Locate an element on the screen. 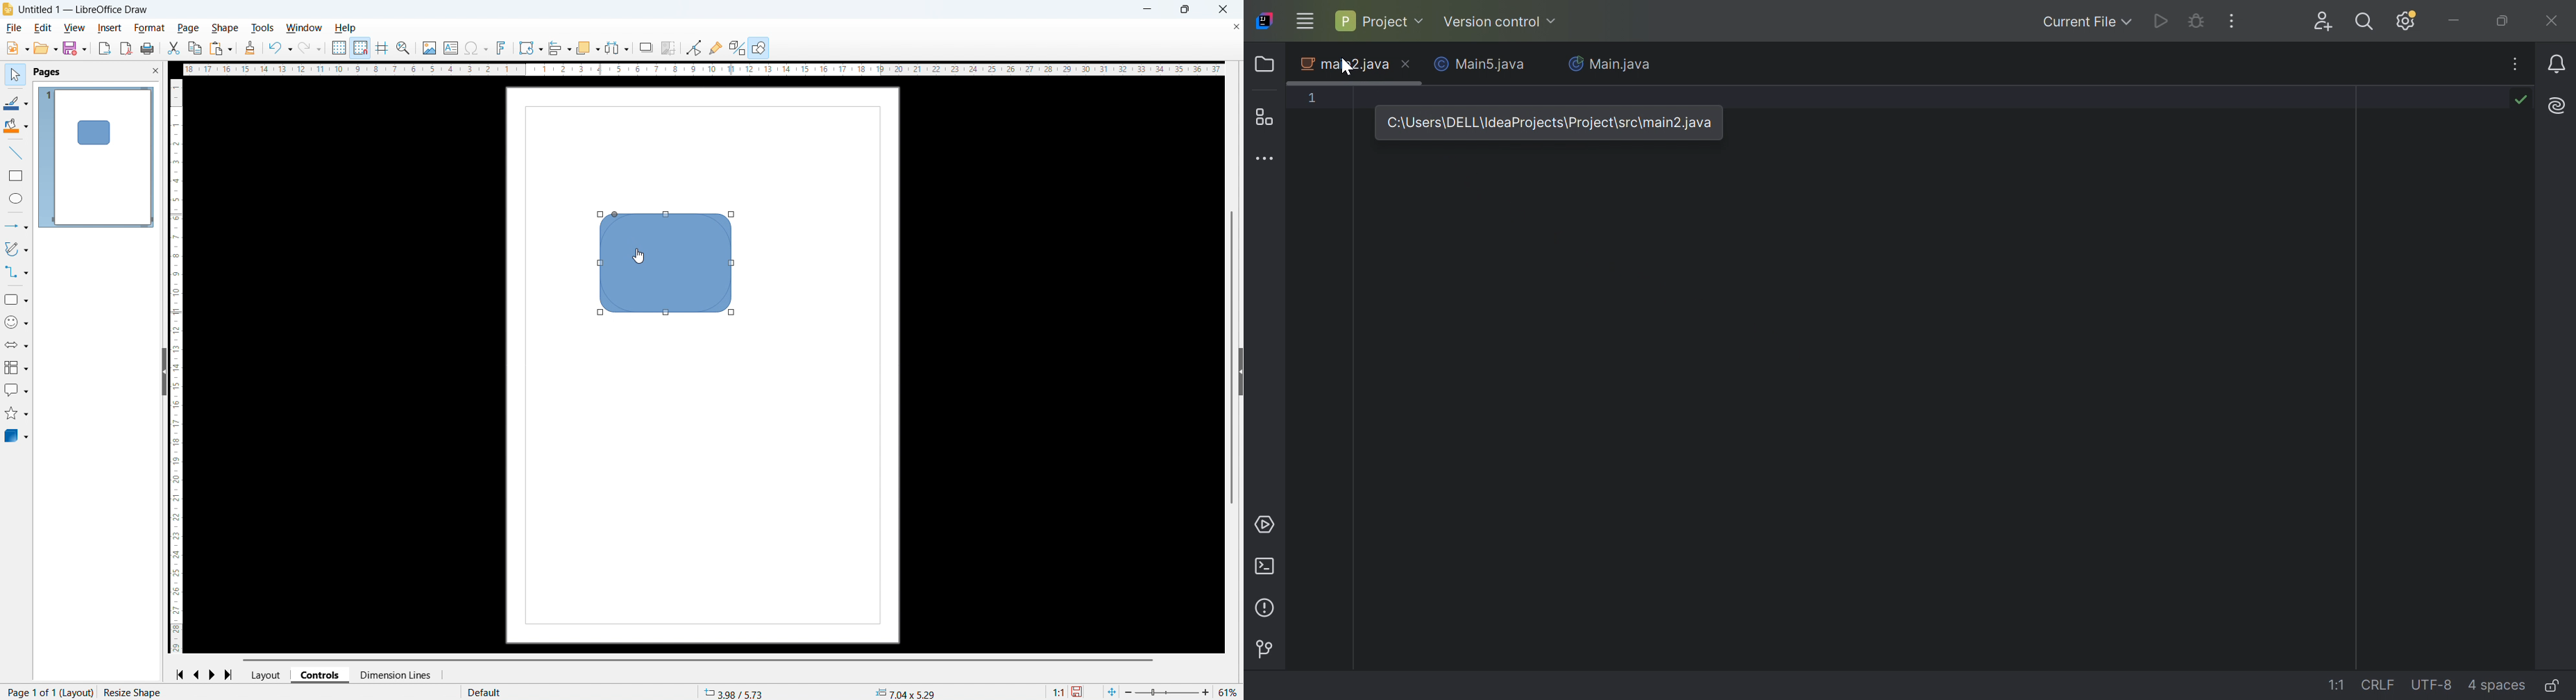  Undo  is located at coordinates (280, 49).